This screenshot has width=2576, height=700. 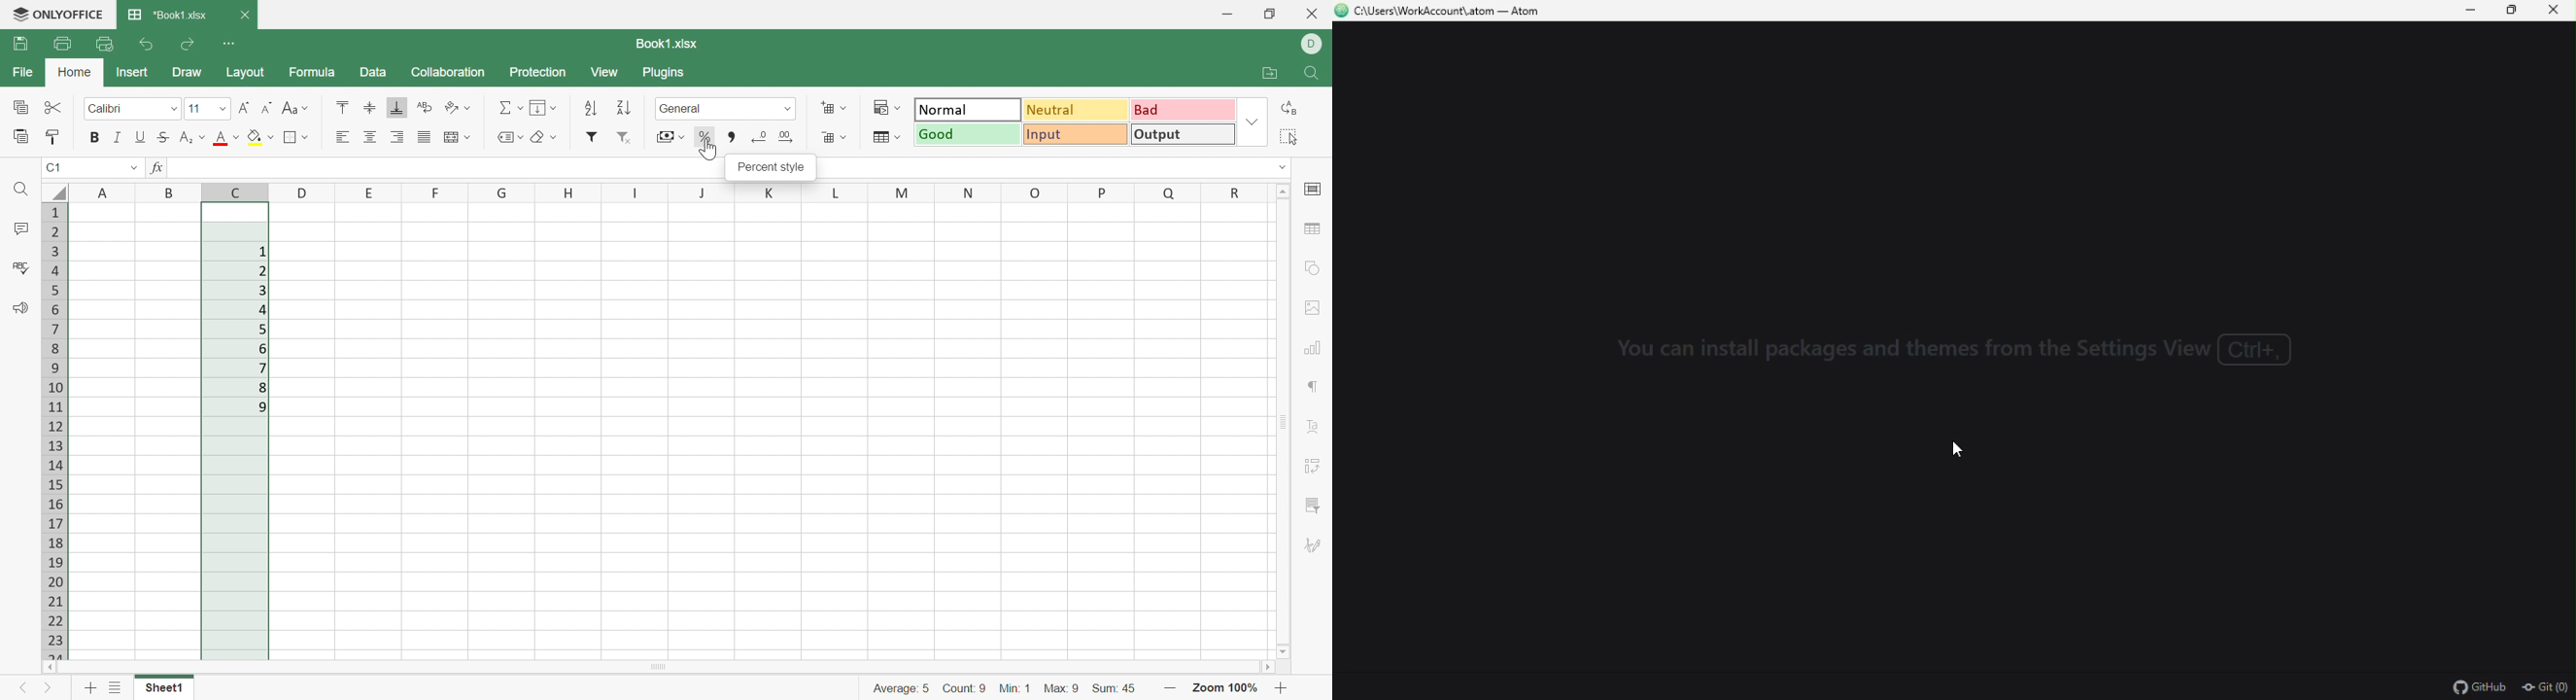 What do you see at coordinates (1315, 388) in the screenshot?
I see `Paragraph settings` at bounding box center [1315, 388].